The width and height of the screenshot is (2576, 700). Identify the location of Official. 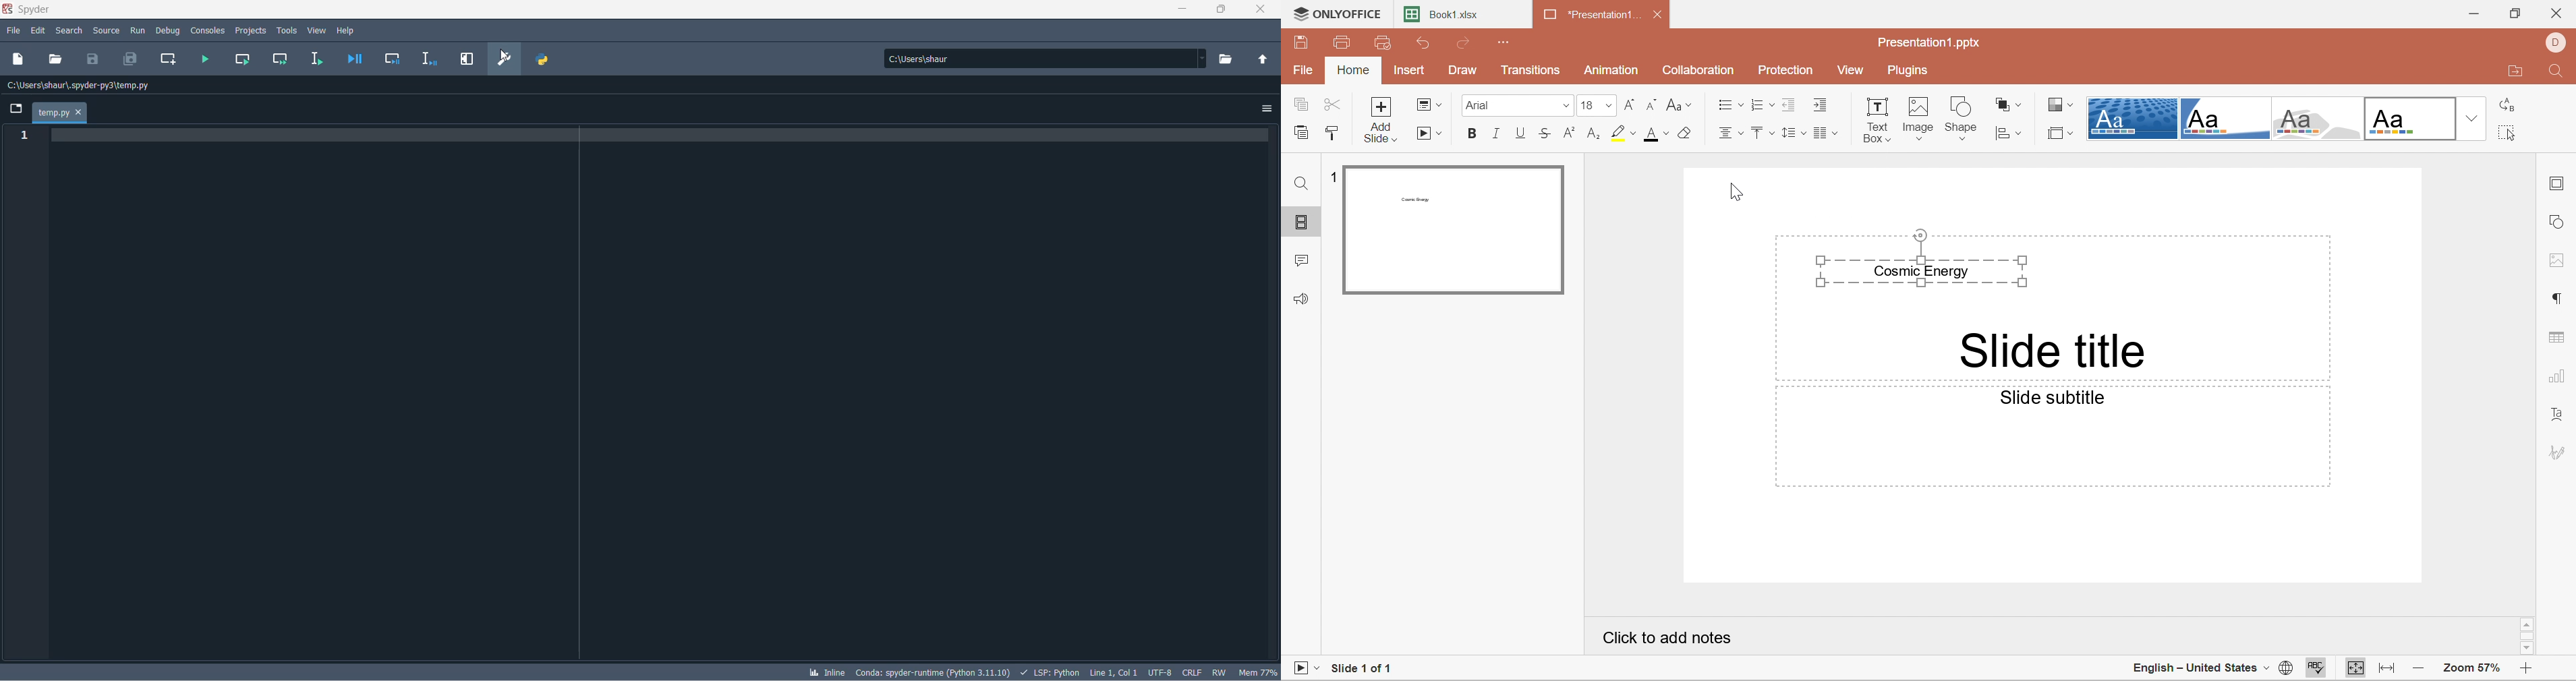
(2412, 119).